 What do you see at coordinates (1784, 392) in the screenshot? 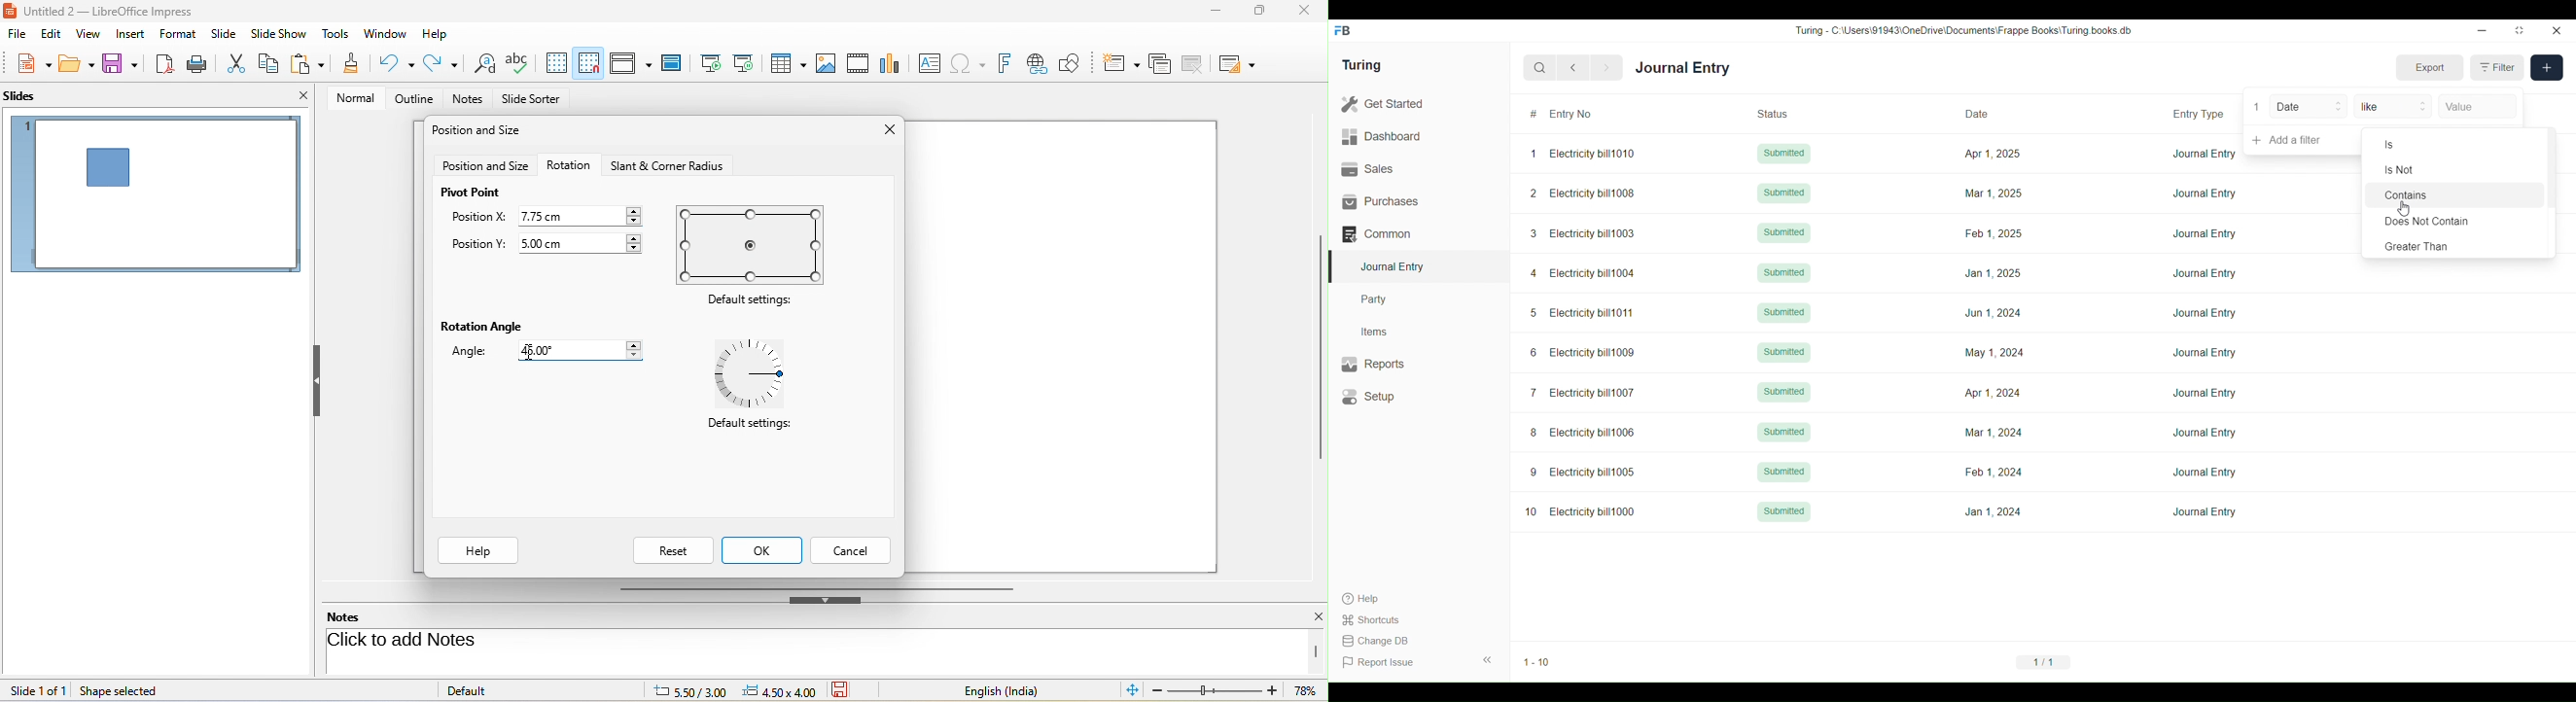
I see `Submitted` at bounding box center [1784, 392].